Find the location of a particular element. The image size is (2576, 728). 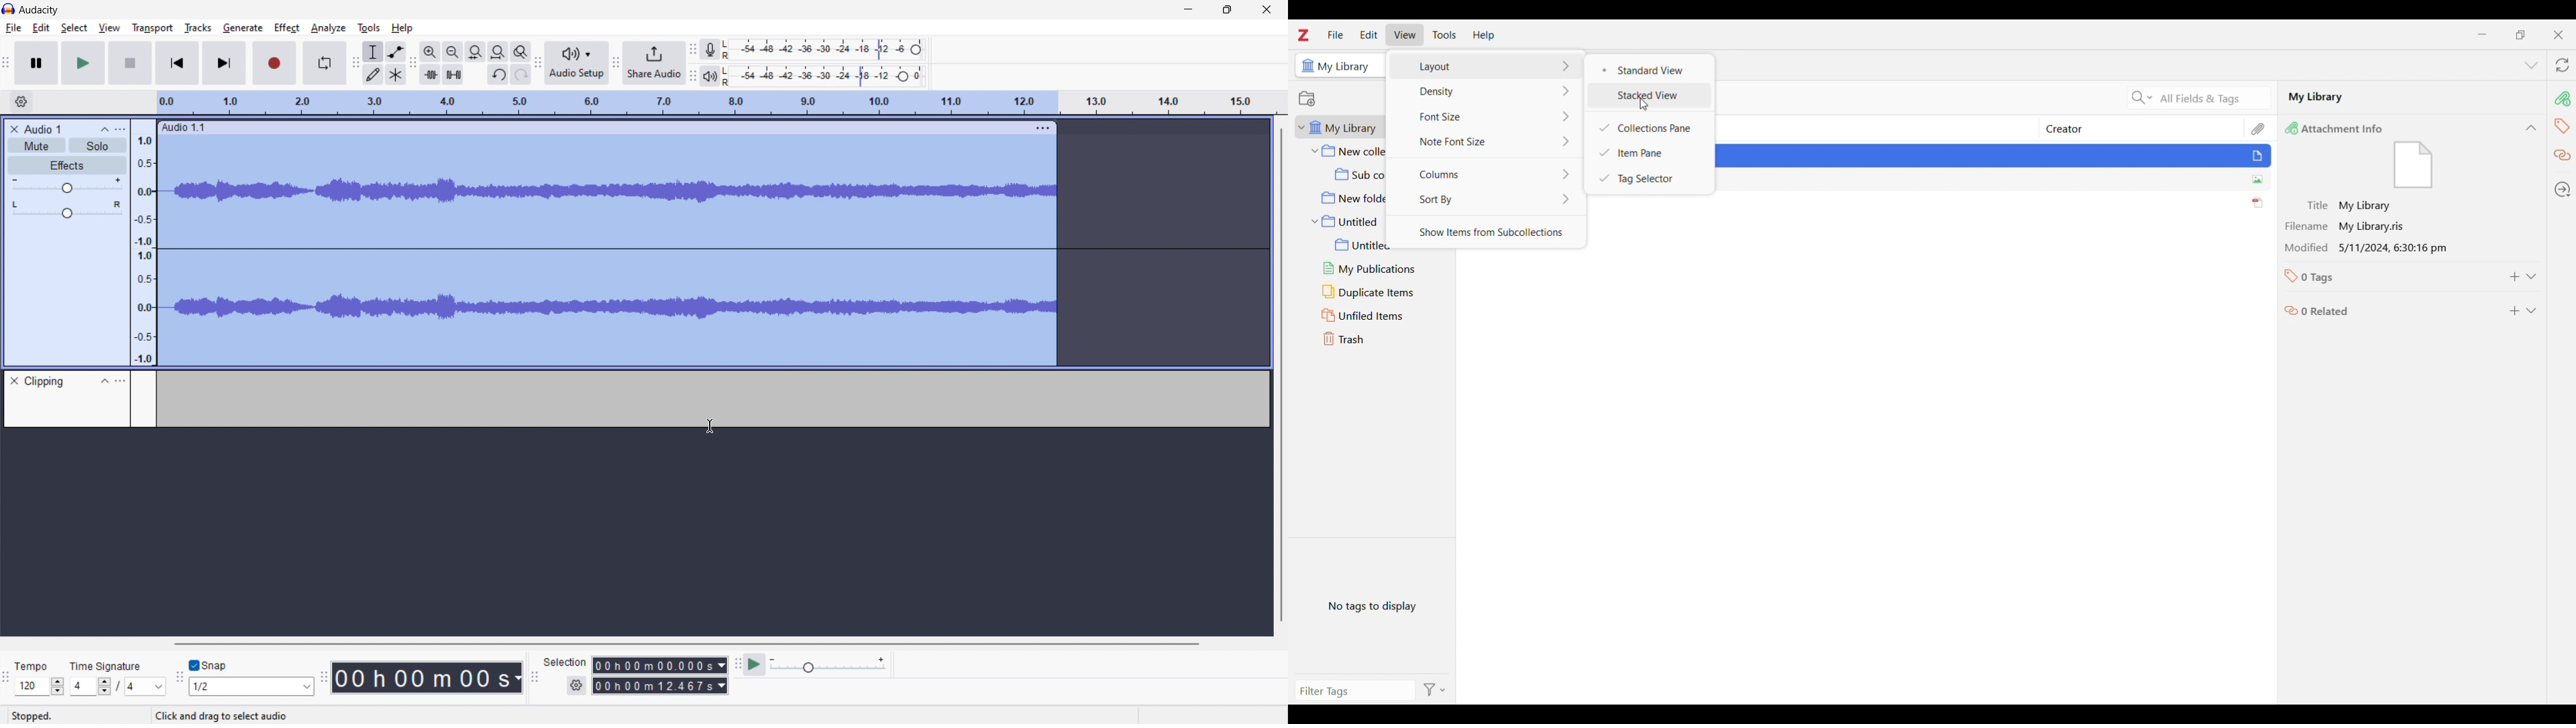

pdf icon is located at coordinates (2257, 203).